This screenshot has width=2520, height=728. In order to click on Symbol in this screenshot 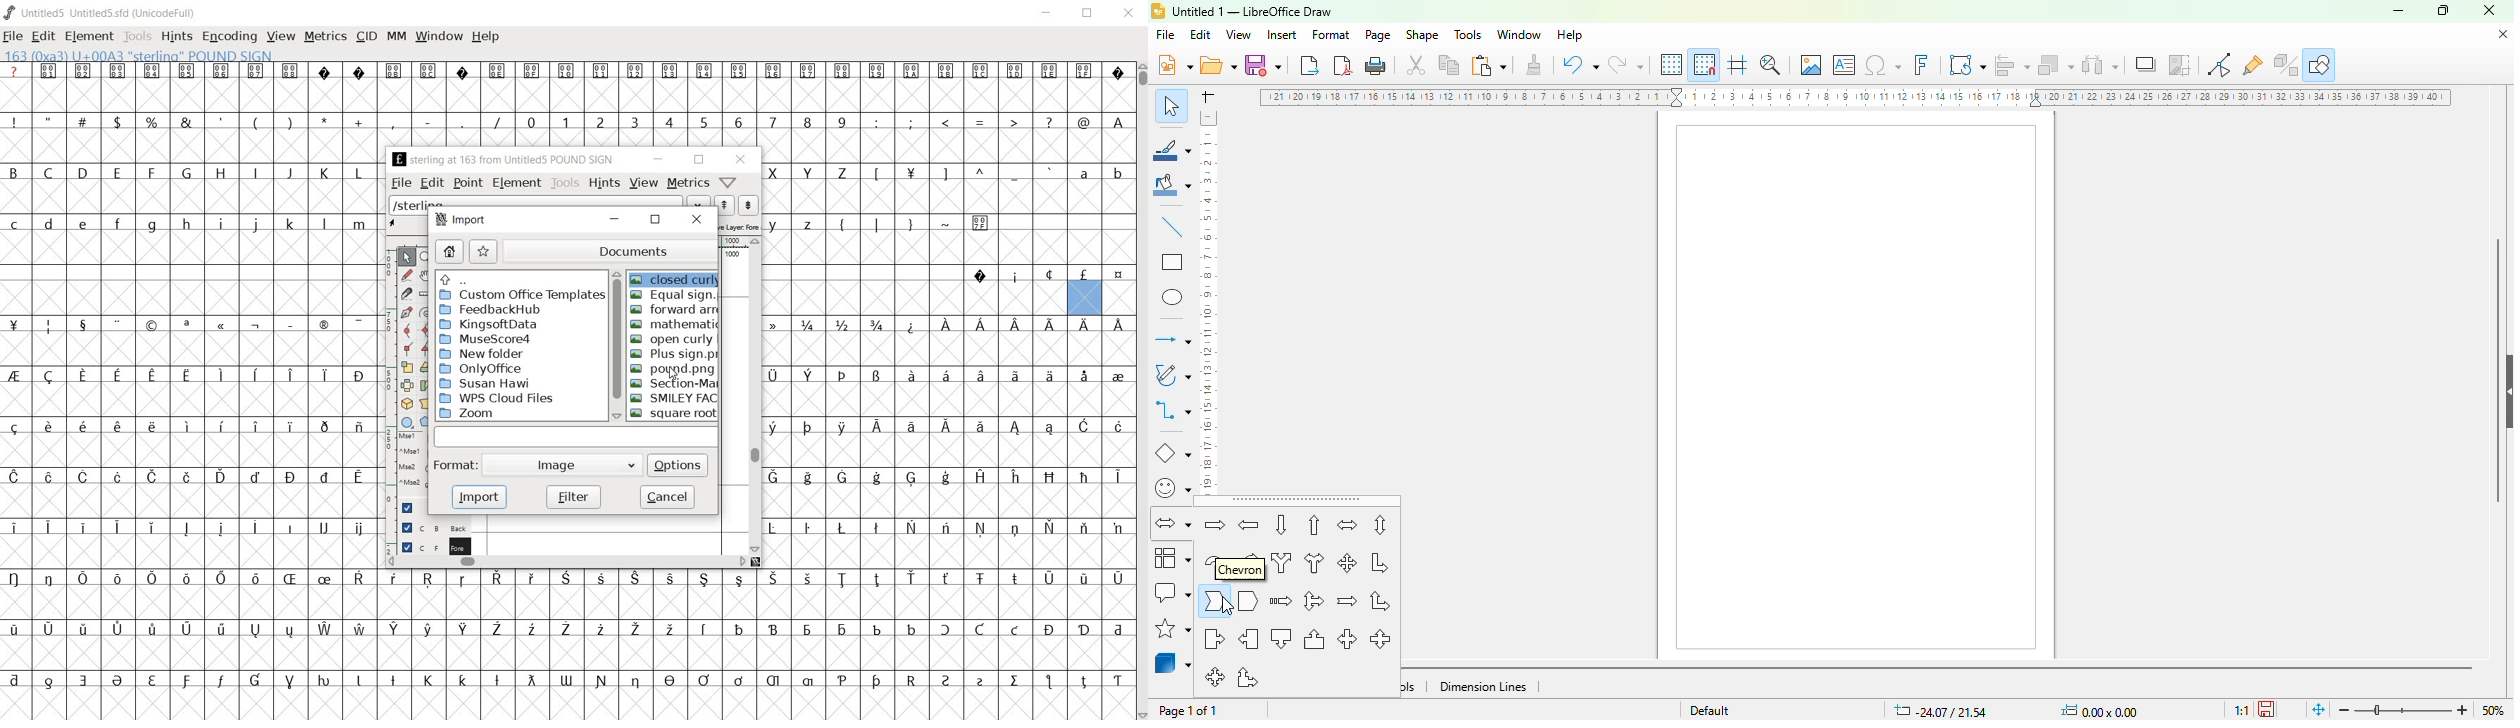, I will do `click(116, 577)`.